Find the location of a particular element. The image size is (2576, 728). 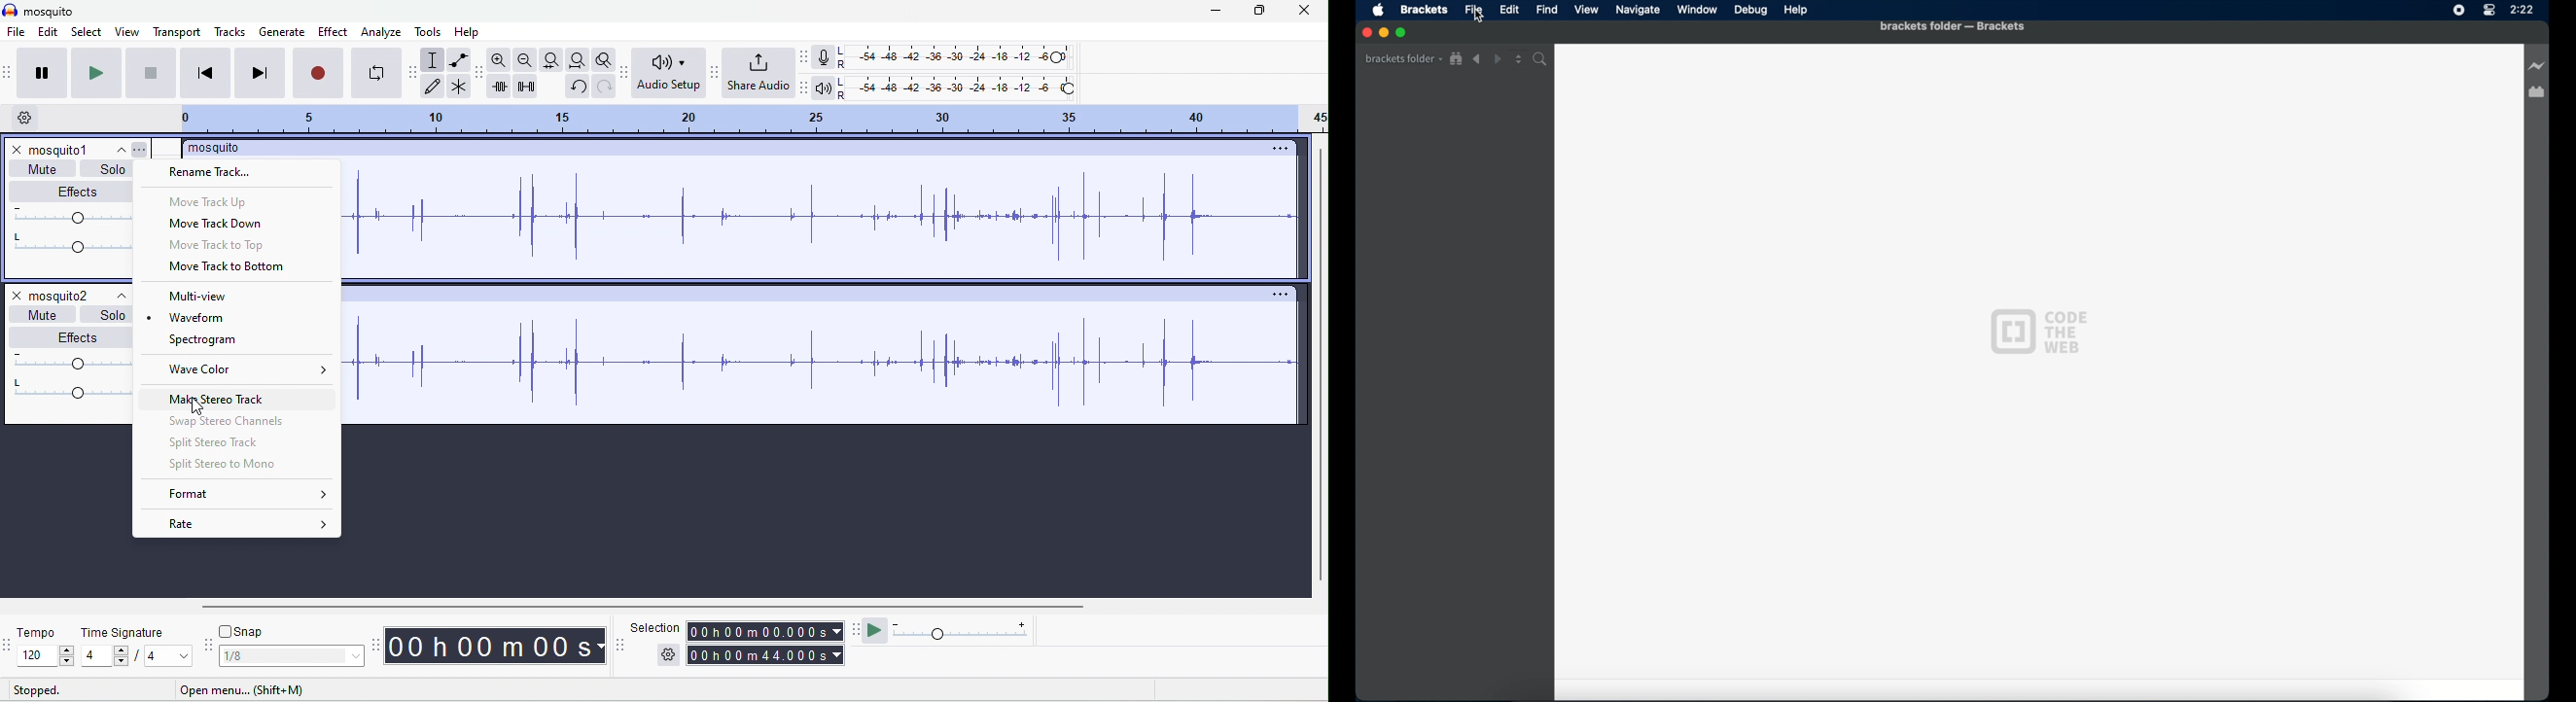

brackets folder is located at coordinates (1403, 58).